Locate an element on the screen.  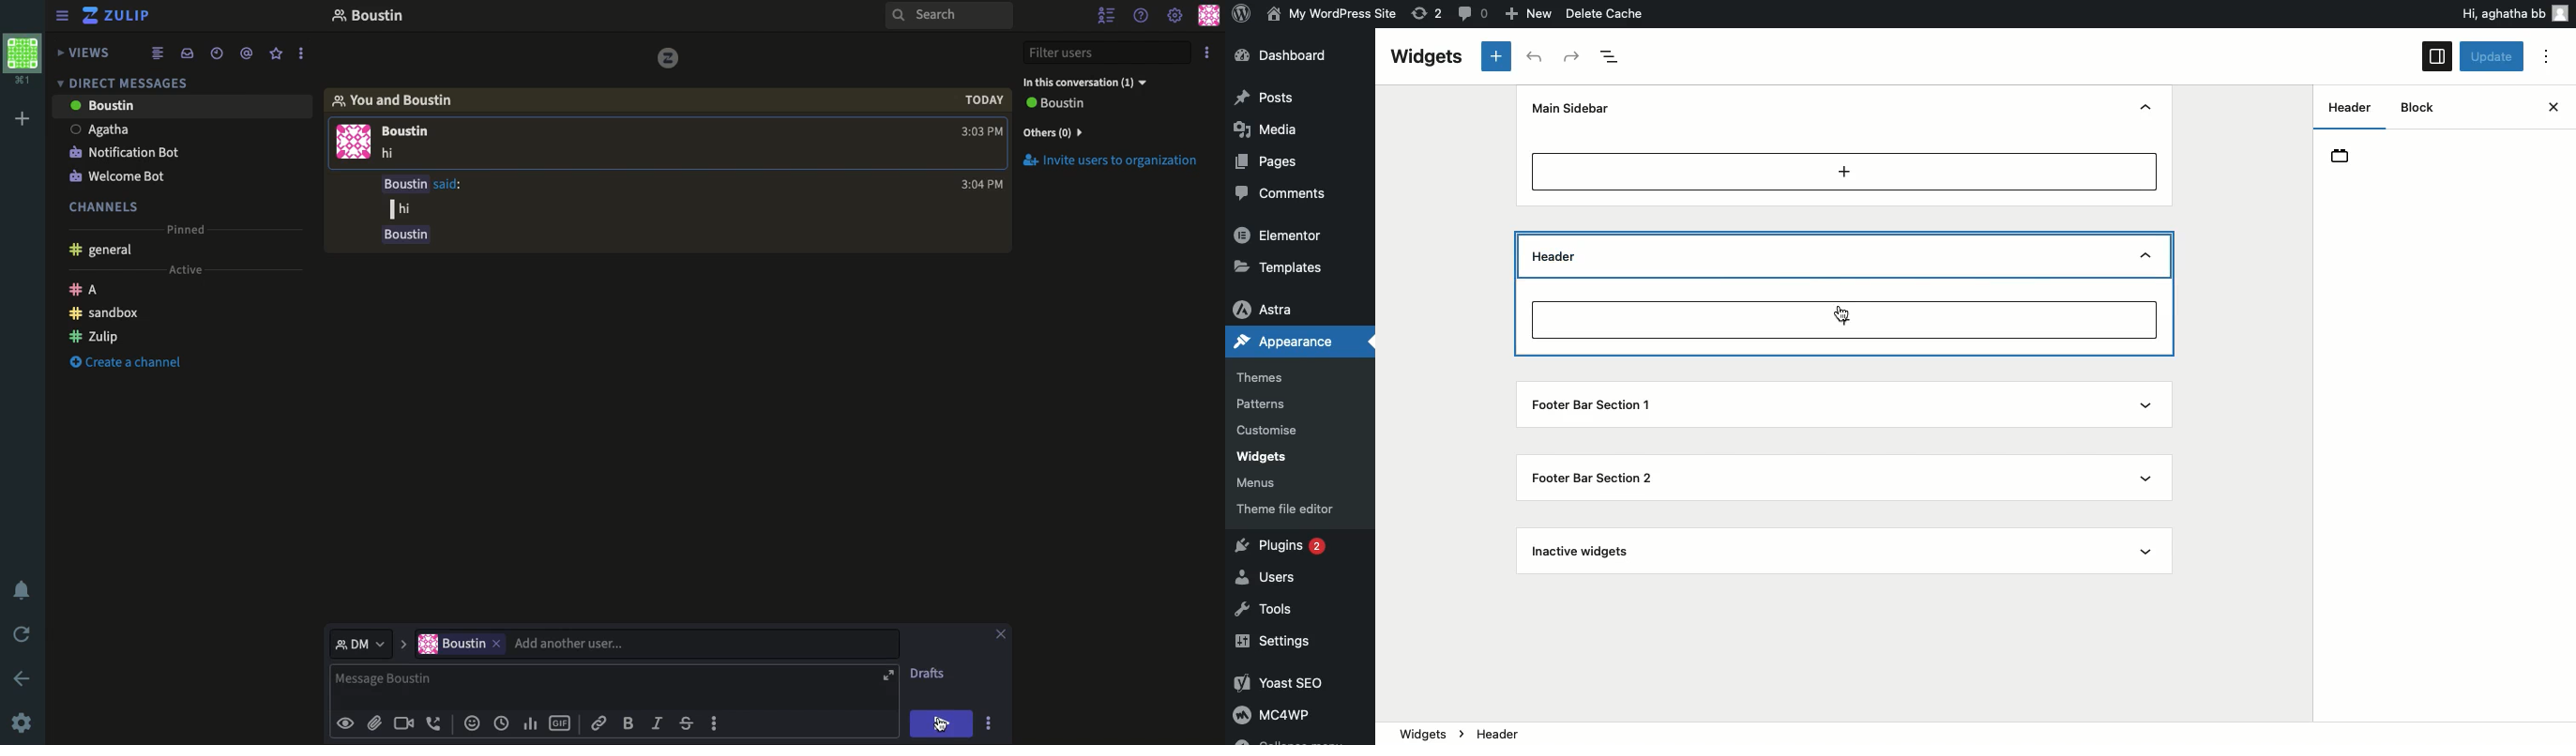
Welcome bot is located at coordinates (122, 172).